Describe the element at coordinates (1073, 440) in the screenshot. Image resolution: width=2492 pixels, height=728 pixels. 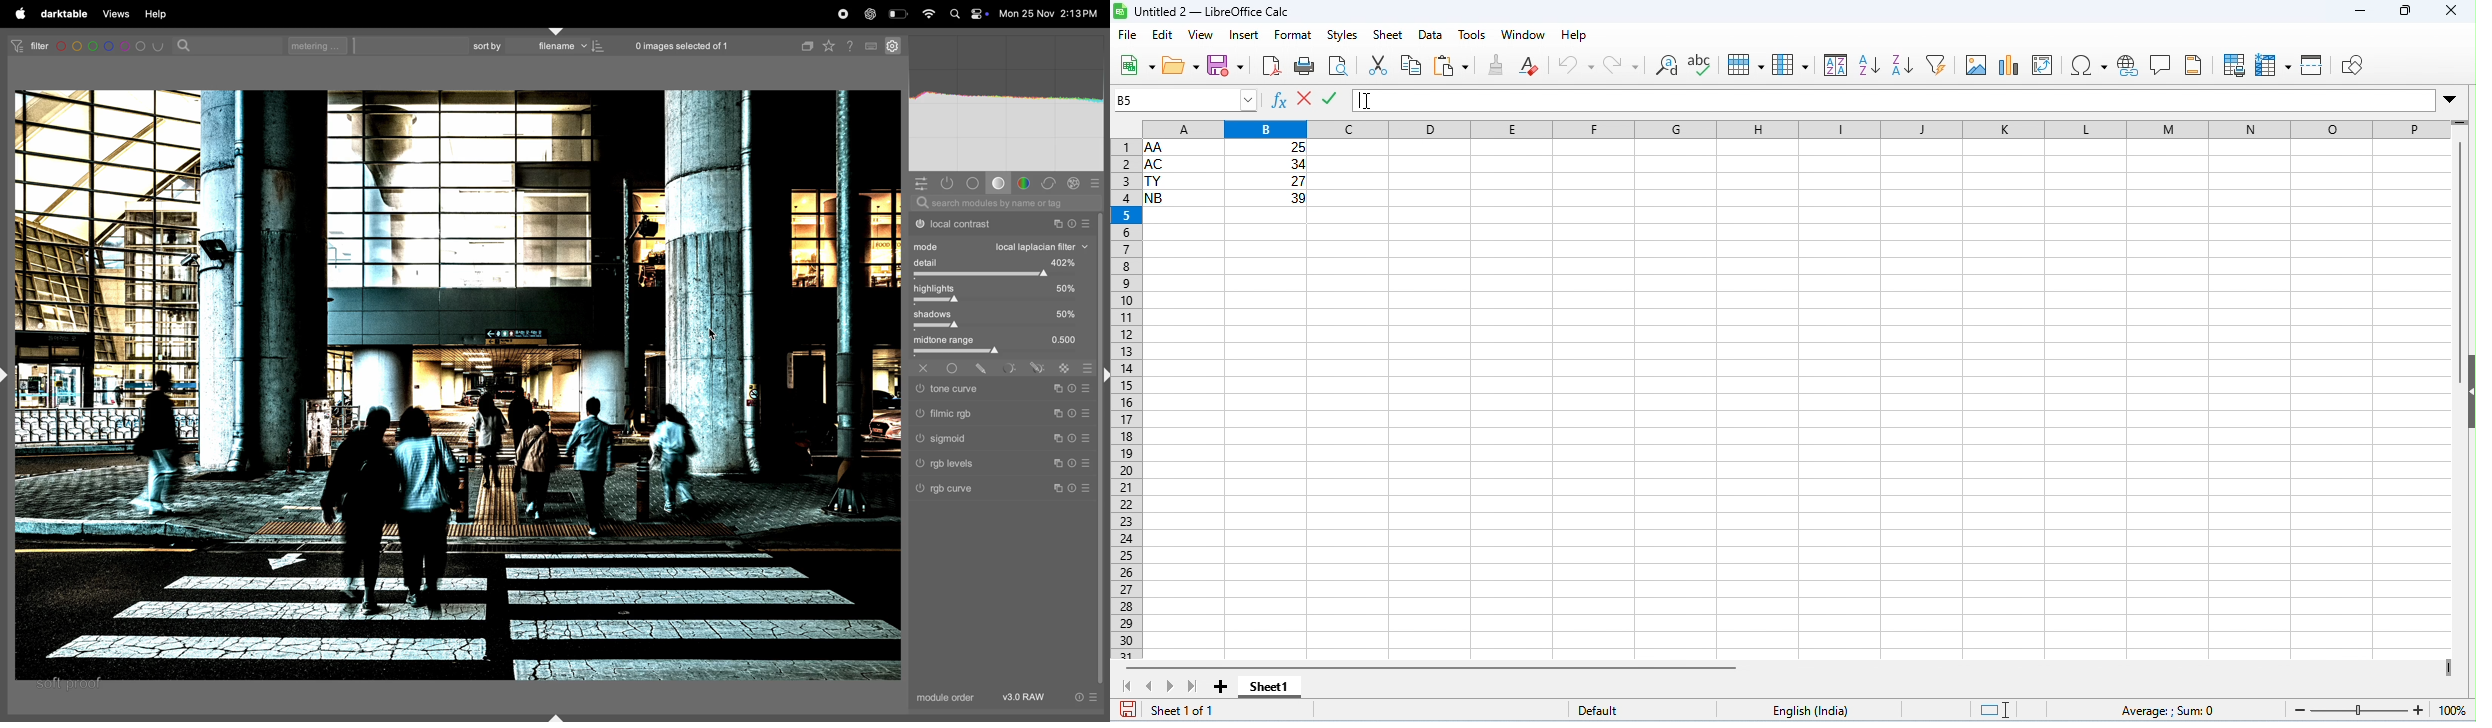
I see `reset` at that location.